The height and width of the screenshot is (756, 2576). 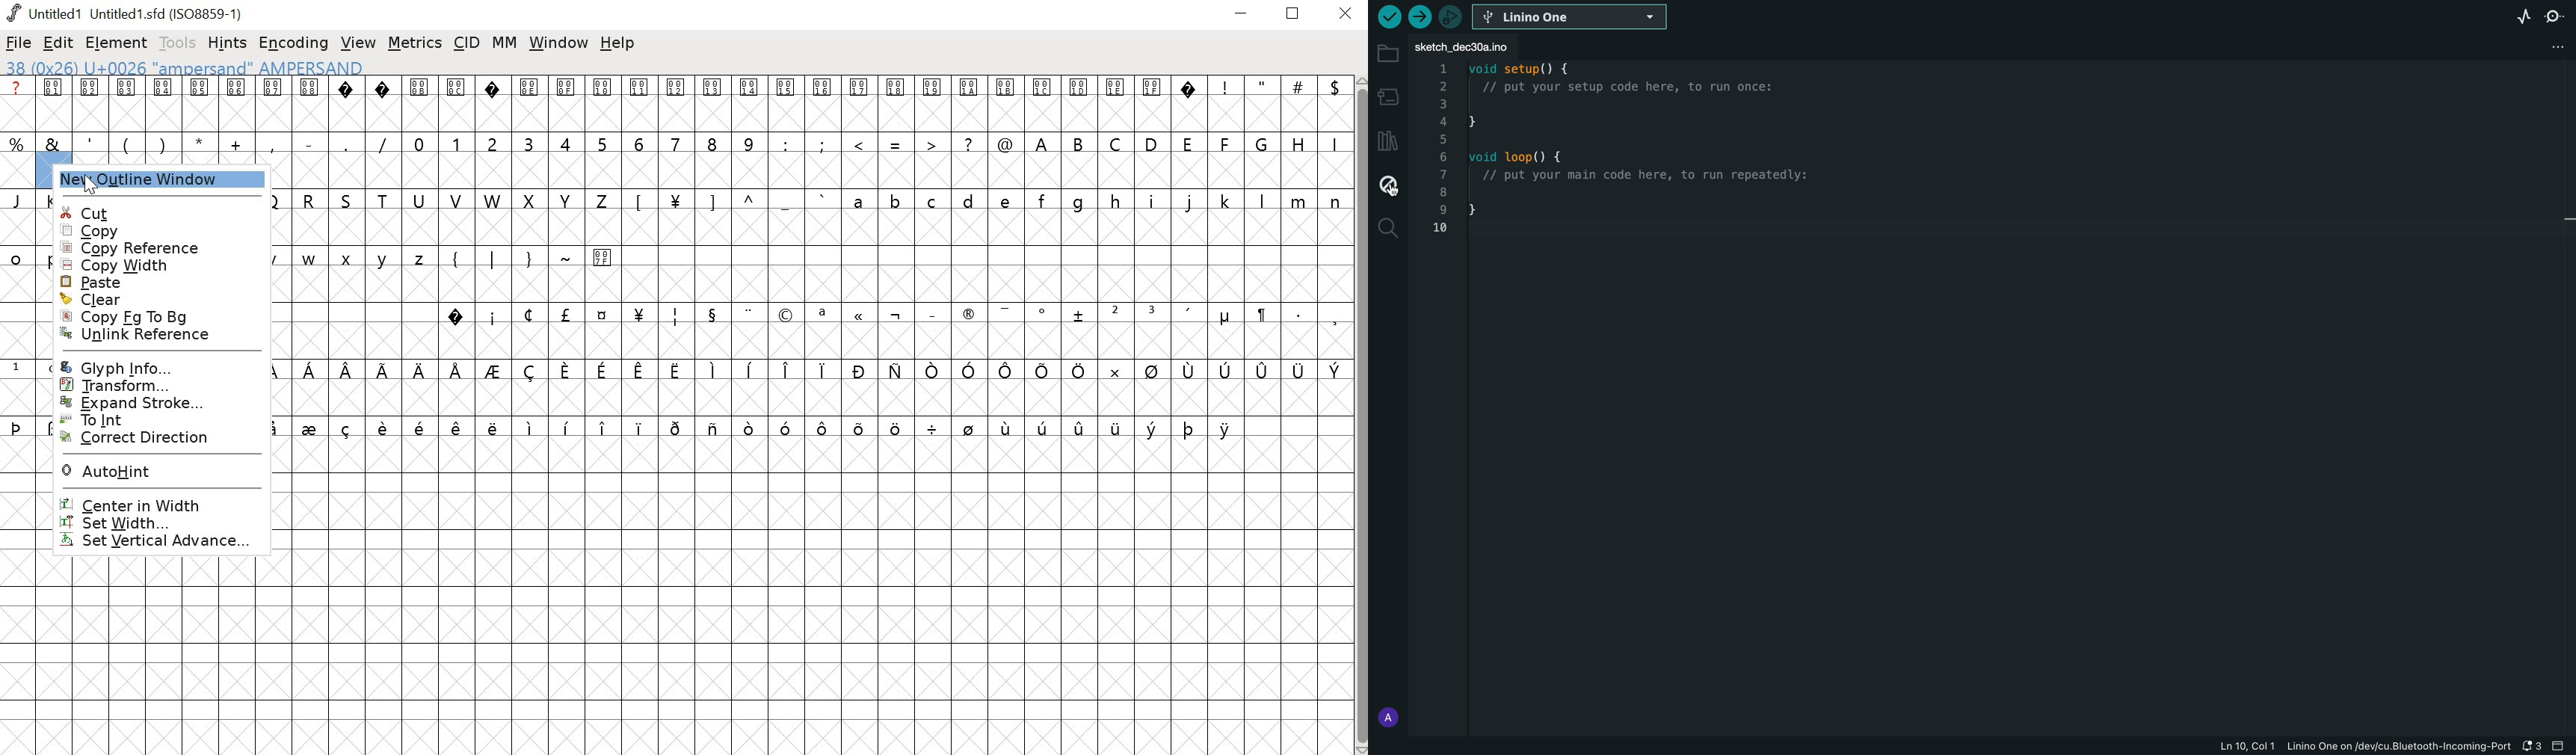 What do you see at coordinates (1190, 314) in the screenshot?
I see `'` at bounding box center [1190, 314].